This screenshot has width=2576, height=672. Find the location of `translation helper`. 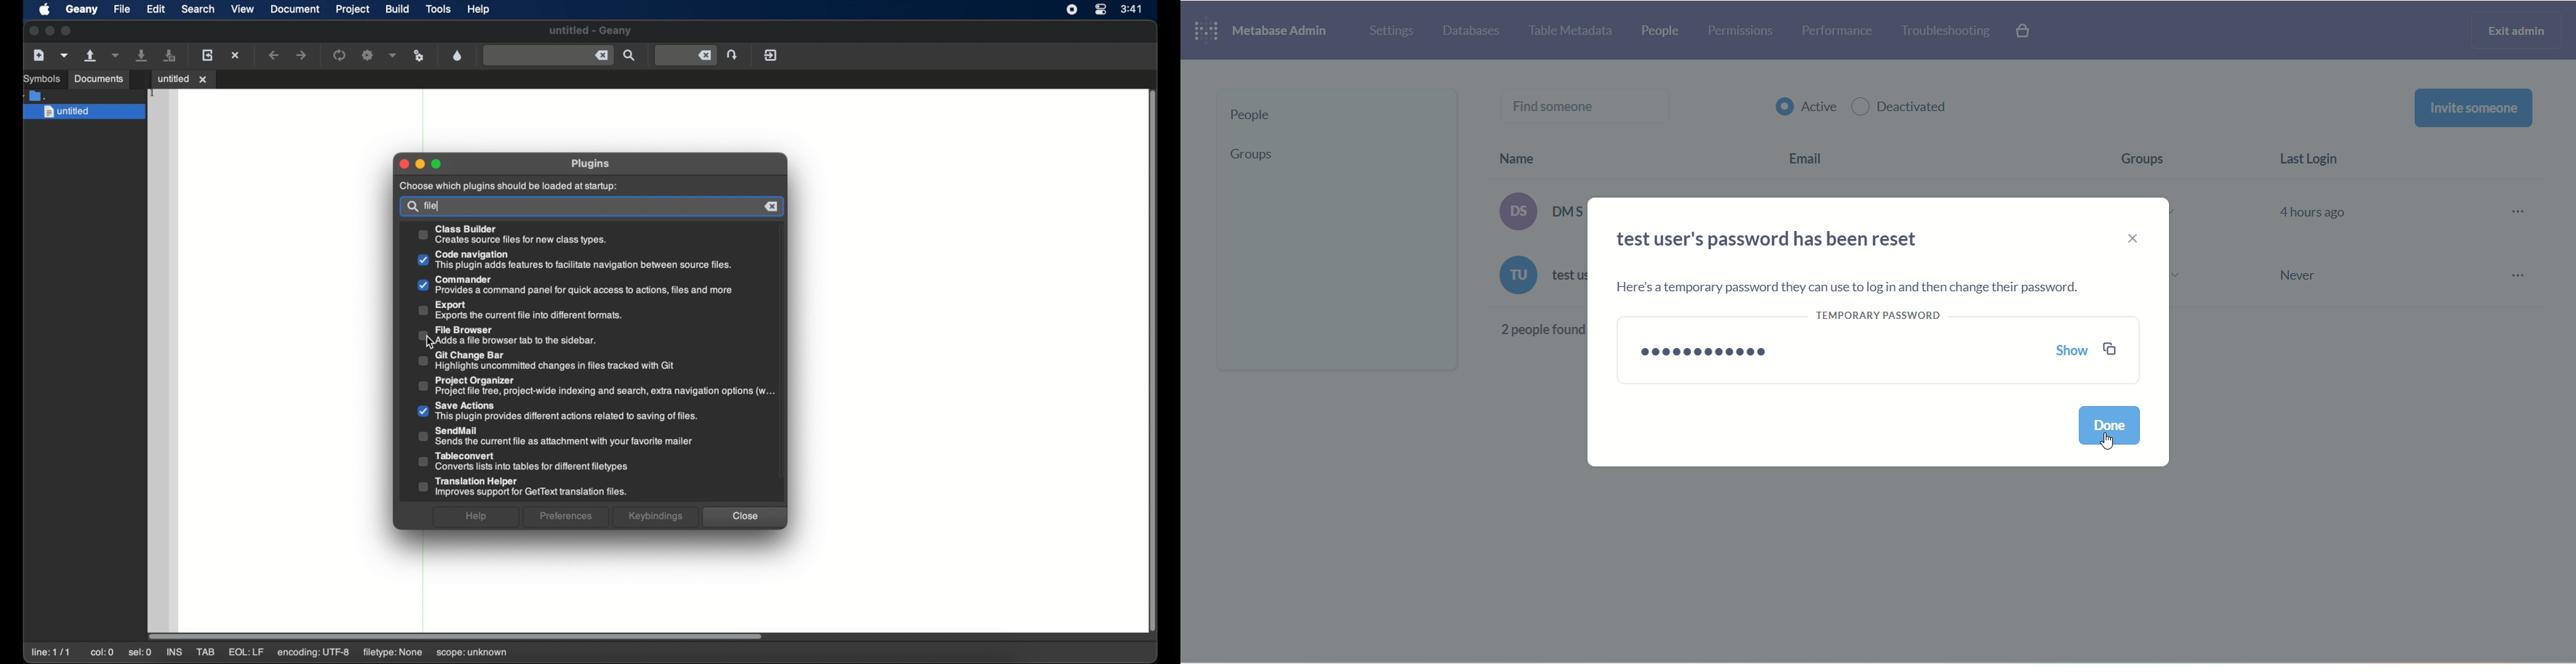

translation helper is located at coordinates (522, 488).